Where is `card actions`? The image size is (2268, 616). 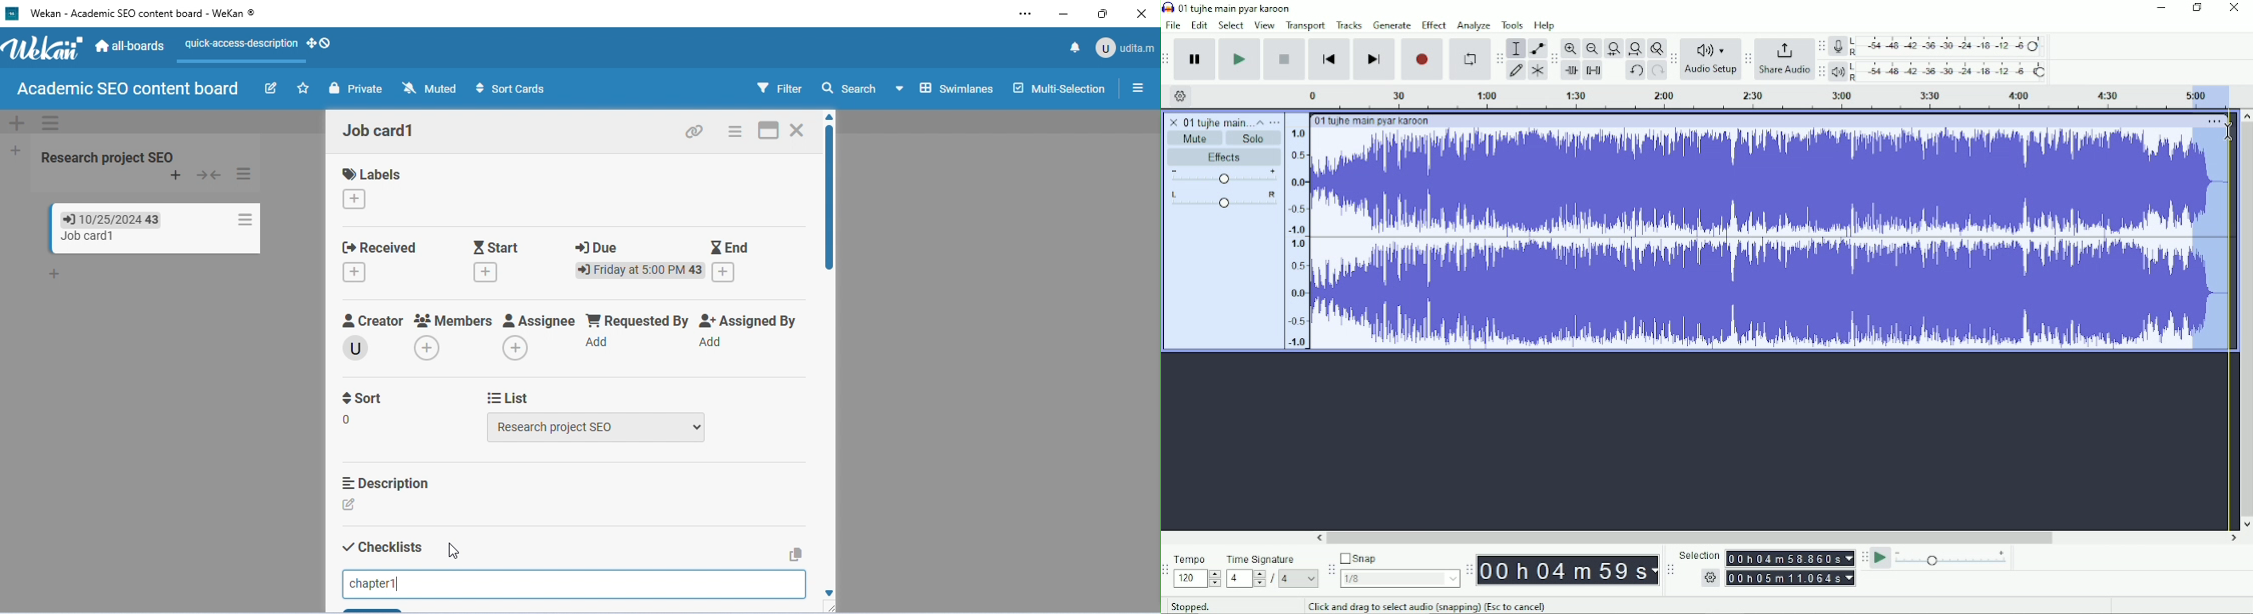 card actions is located at coordinates (242, 219).